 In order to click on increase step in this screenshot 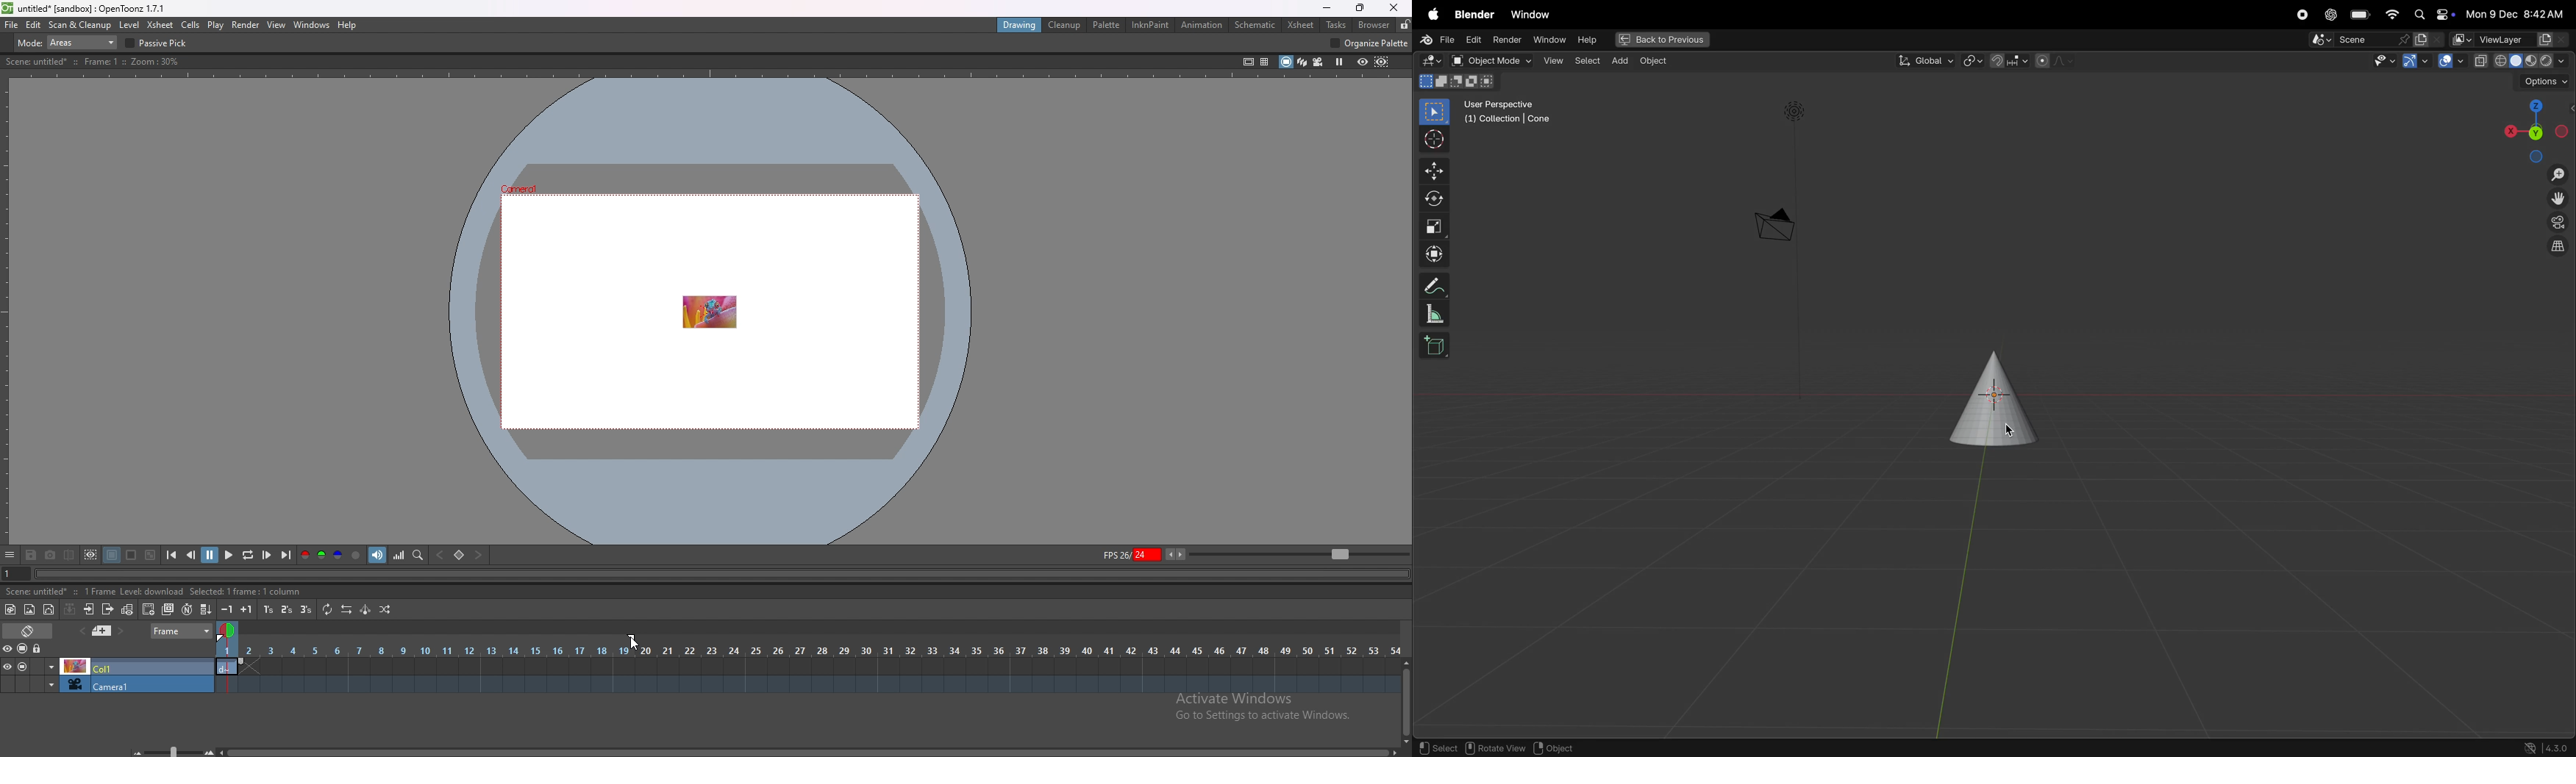, I will do `click(246, 609)`.